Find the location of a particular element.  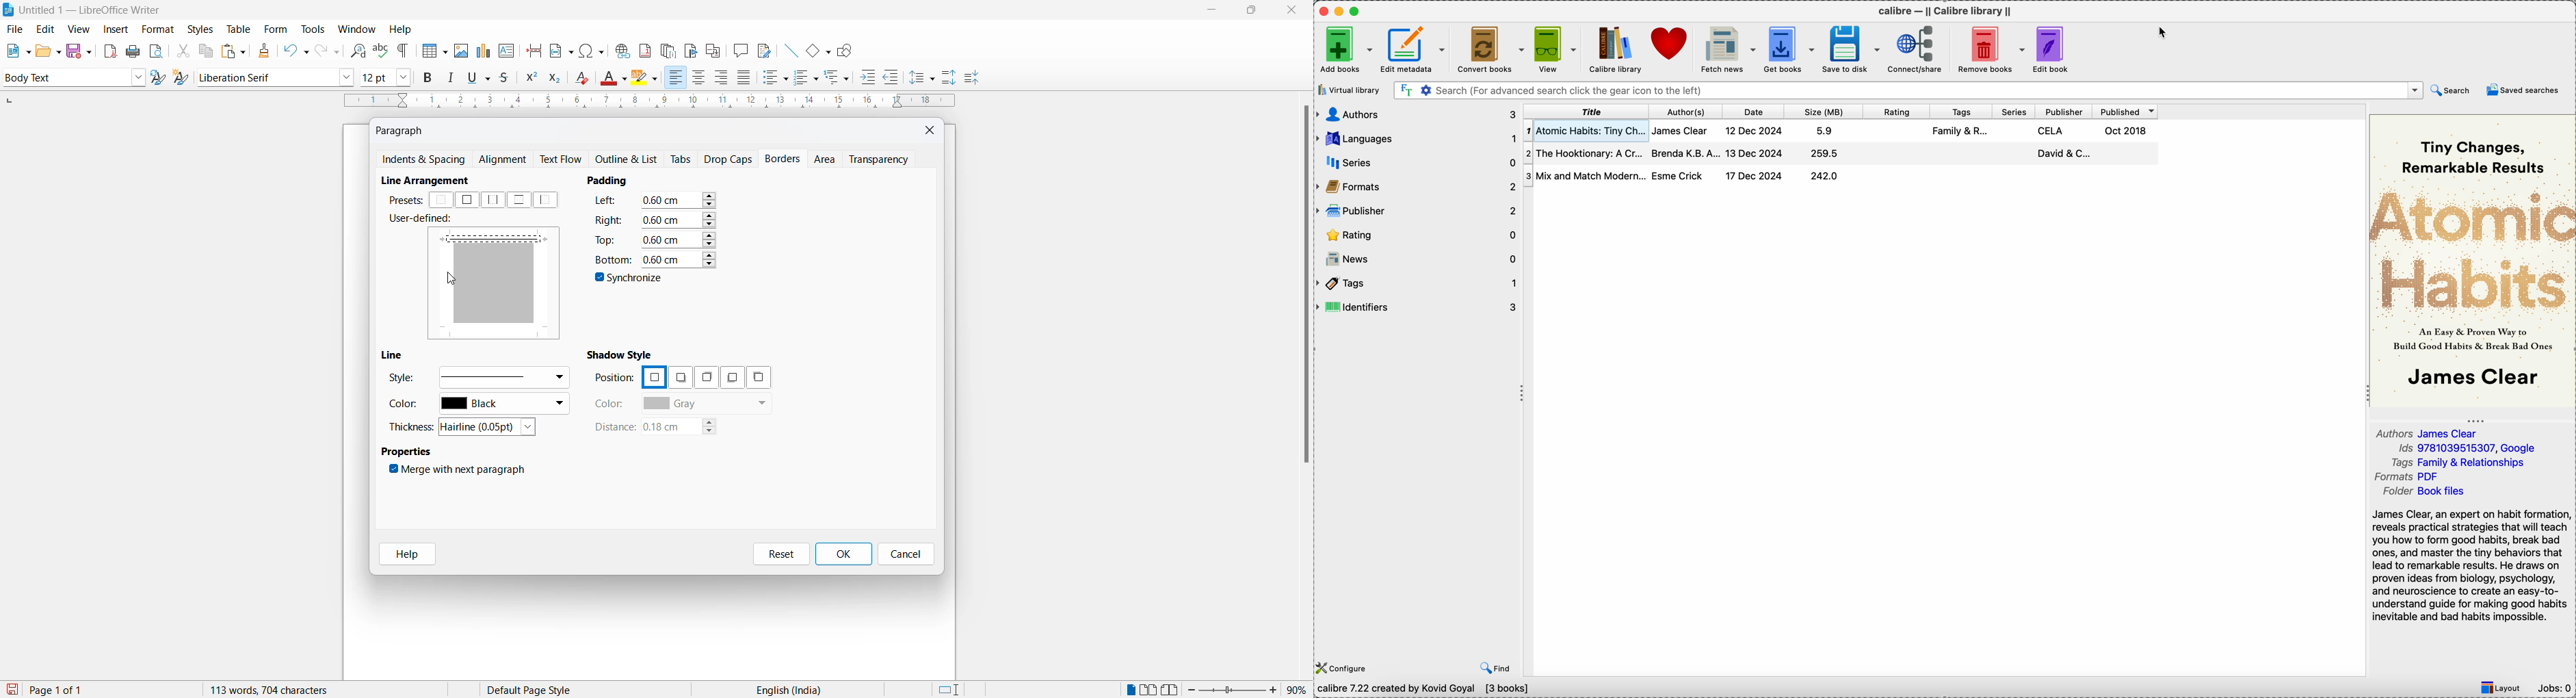

Oct 2018 is located at coordinates (2128, 130).